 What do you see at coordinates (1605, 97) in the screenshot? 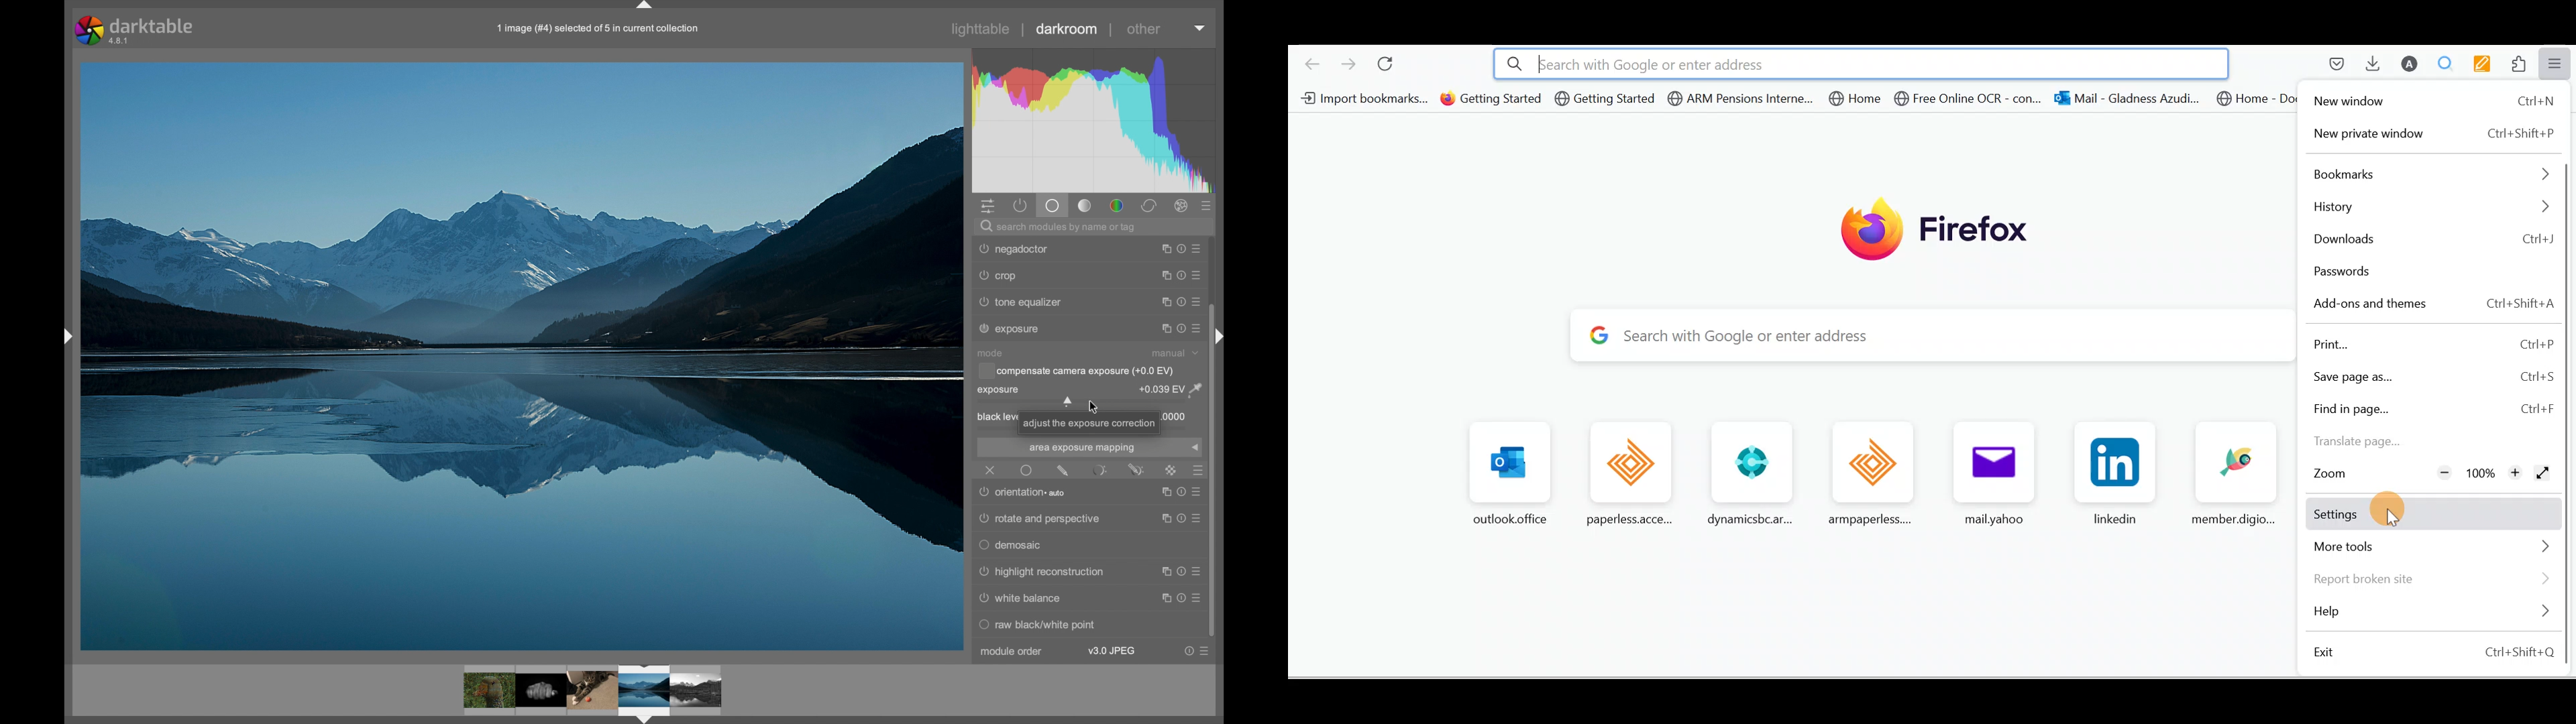
I see `Bookmark 3` at bounding box center [1605, 97].